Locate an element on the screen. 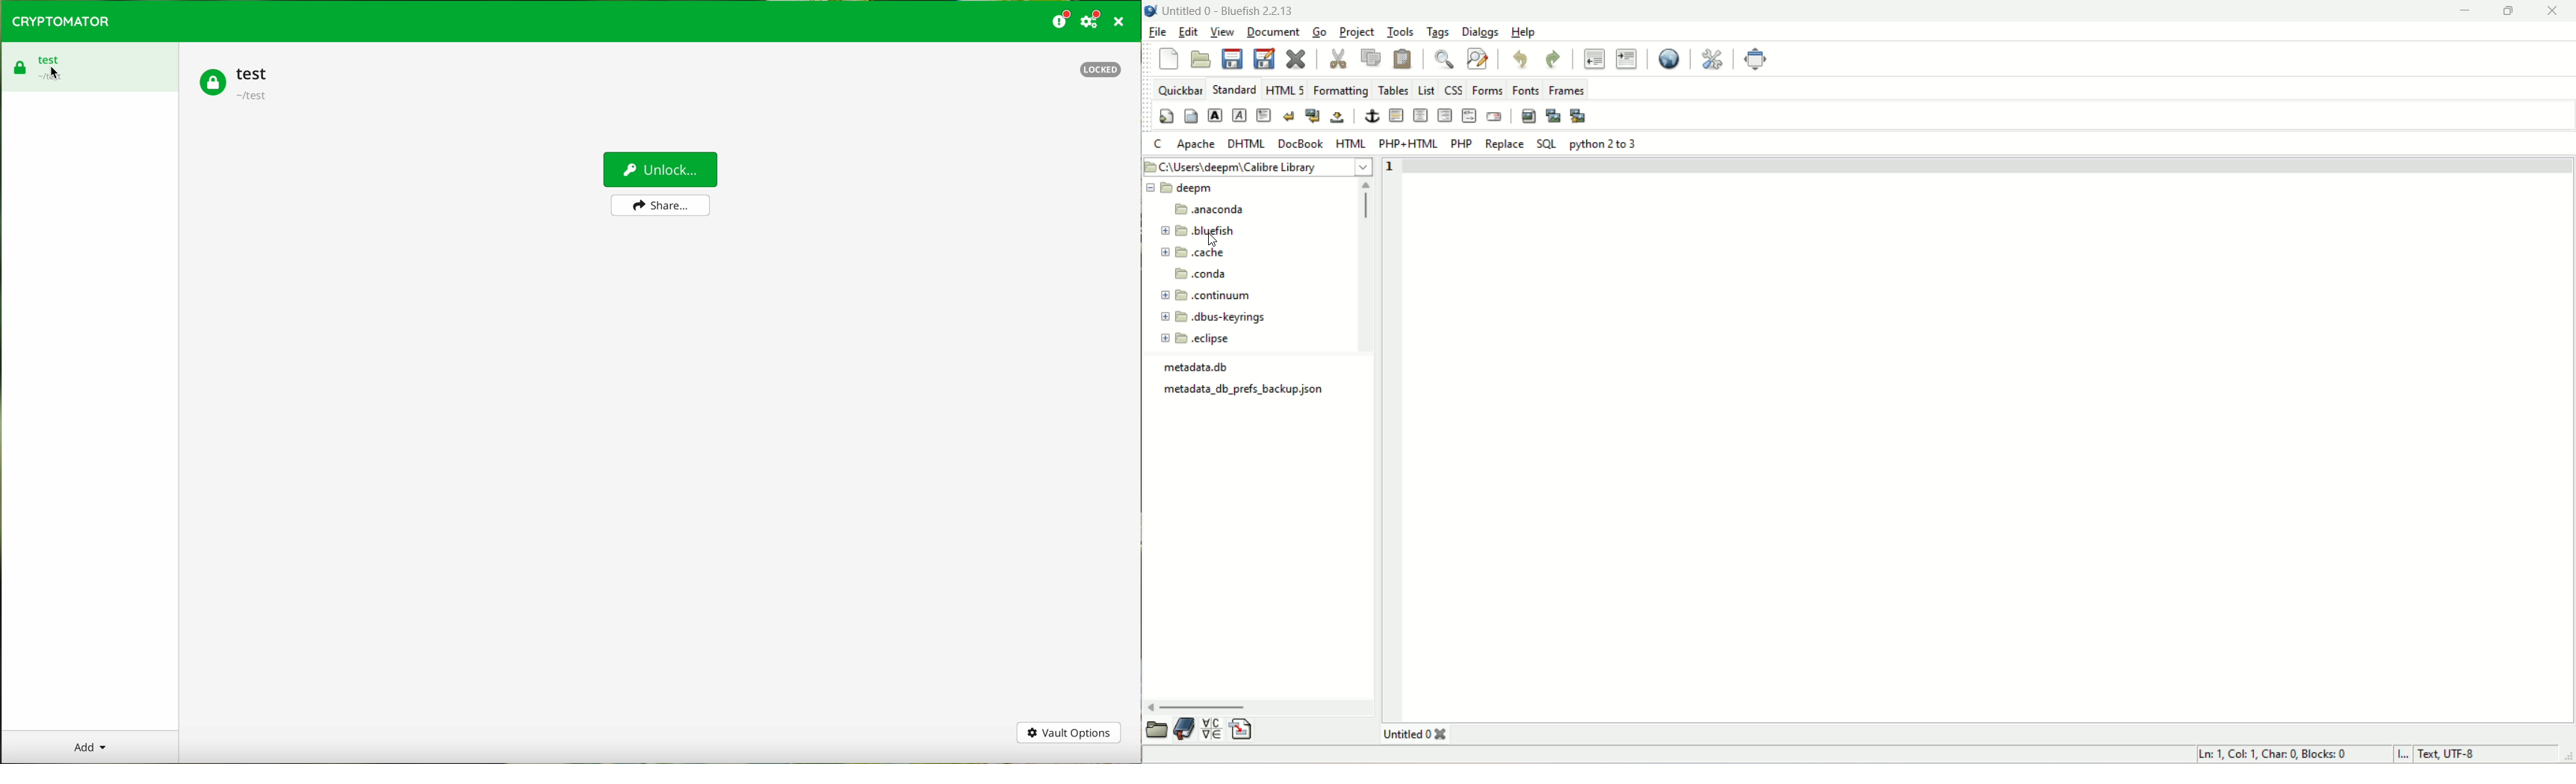  click on test vault is located at coordinates (90, 66).